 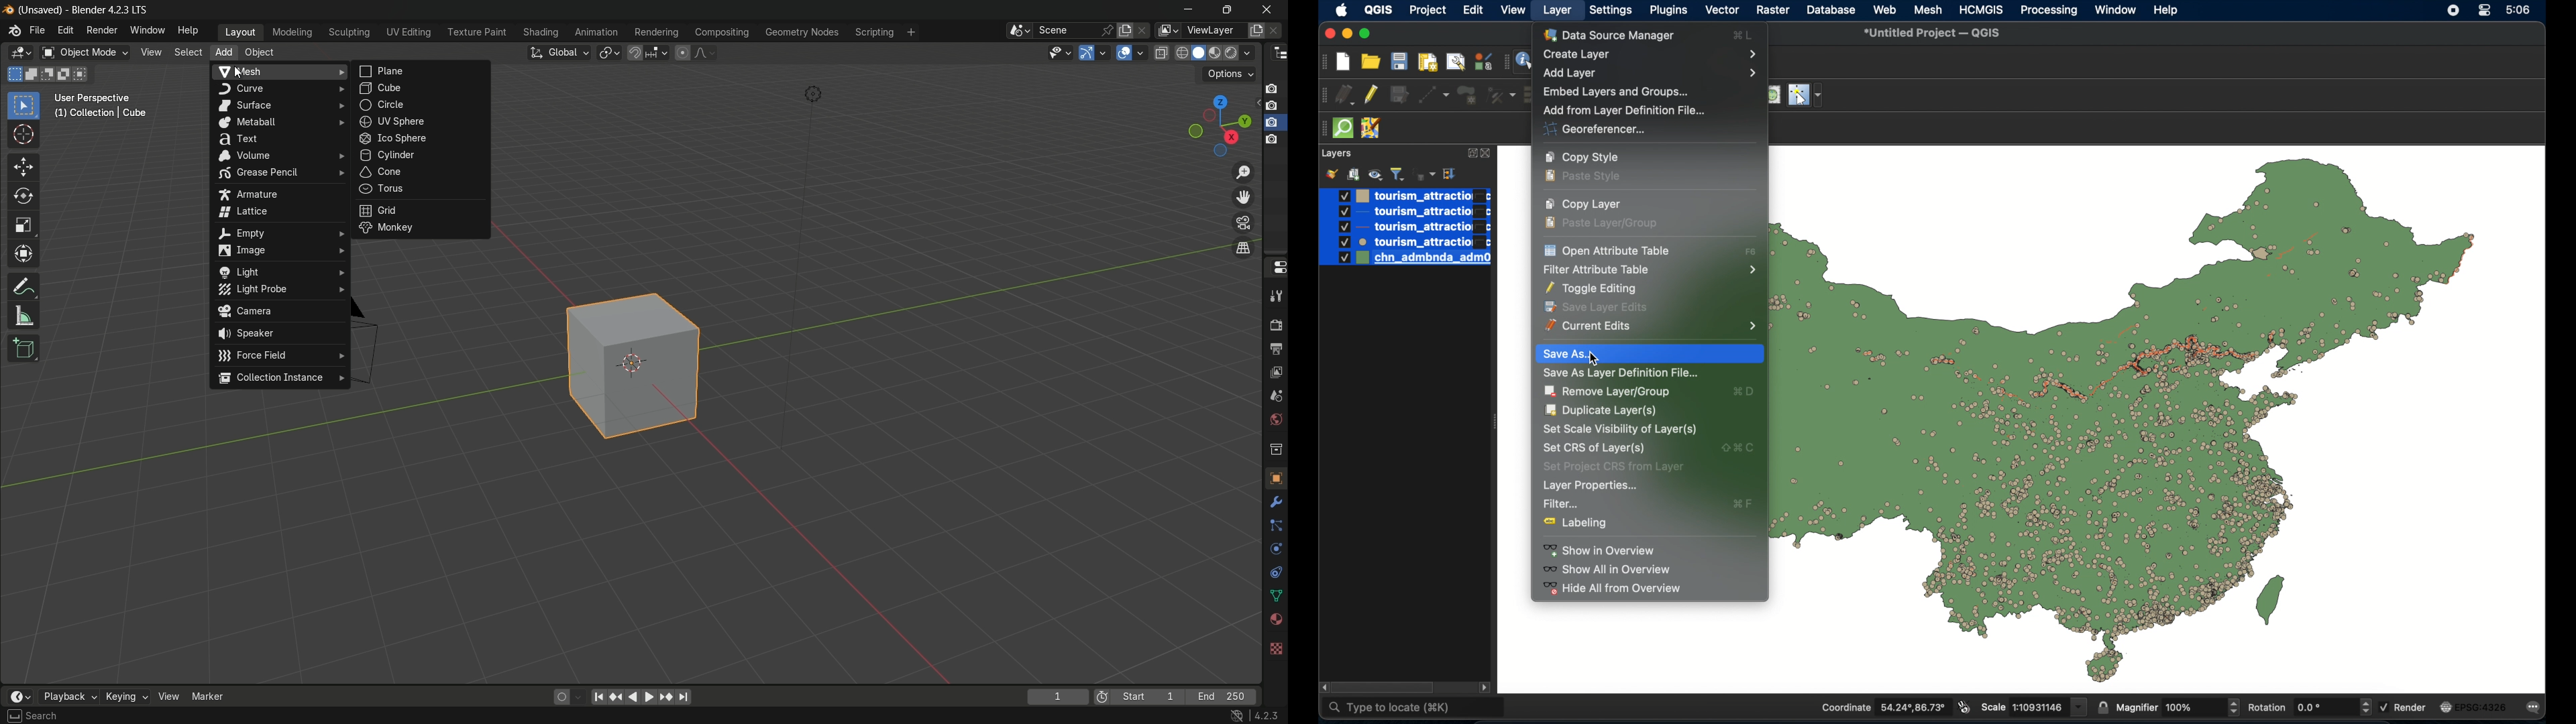 What do you see at coordinates (2308, 706) in the screenshot?
I see `rotation` at bounding box center [2308, 706].